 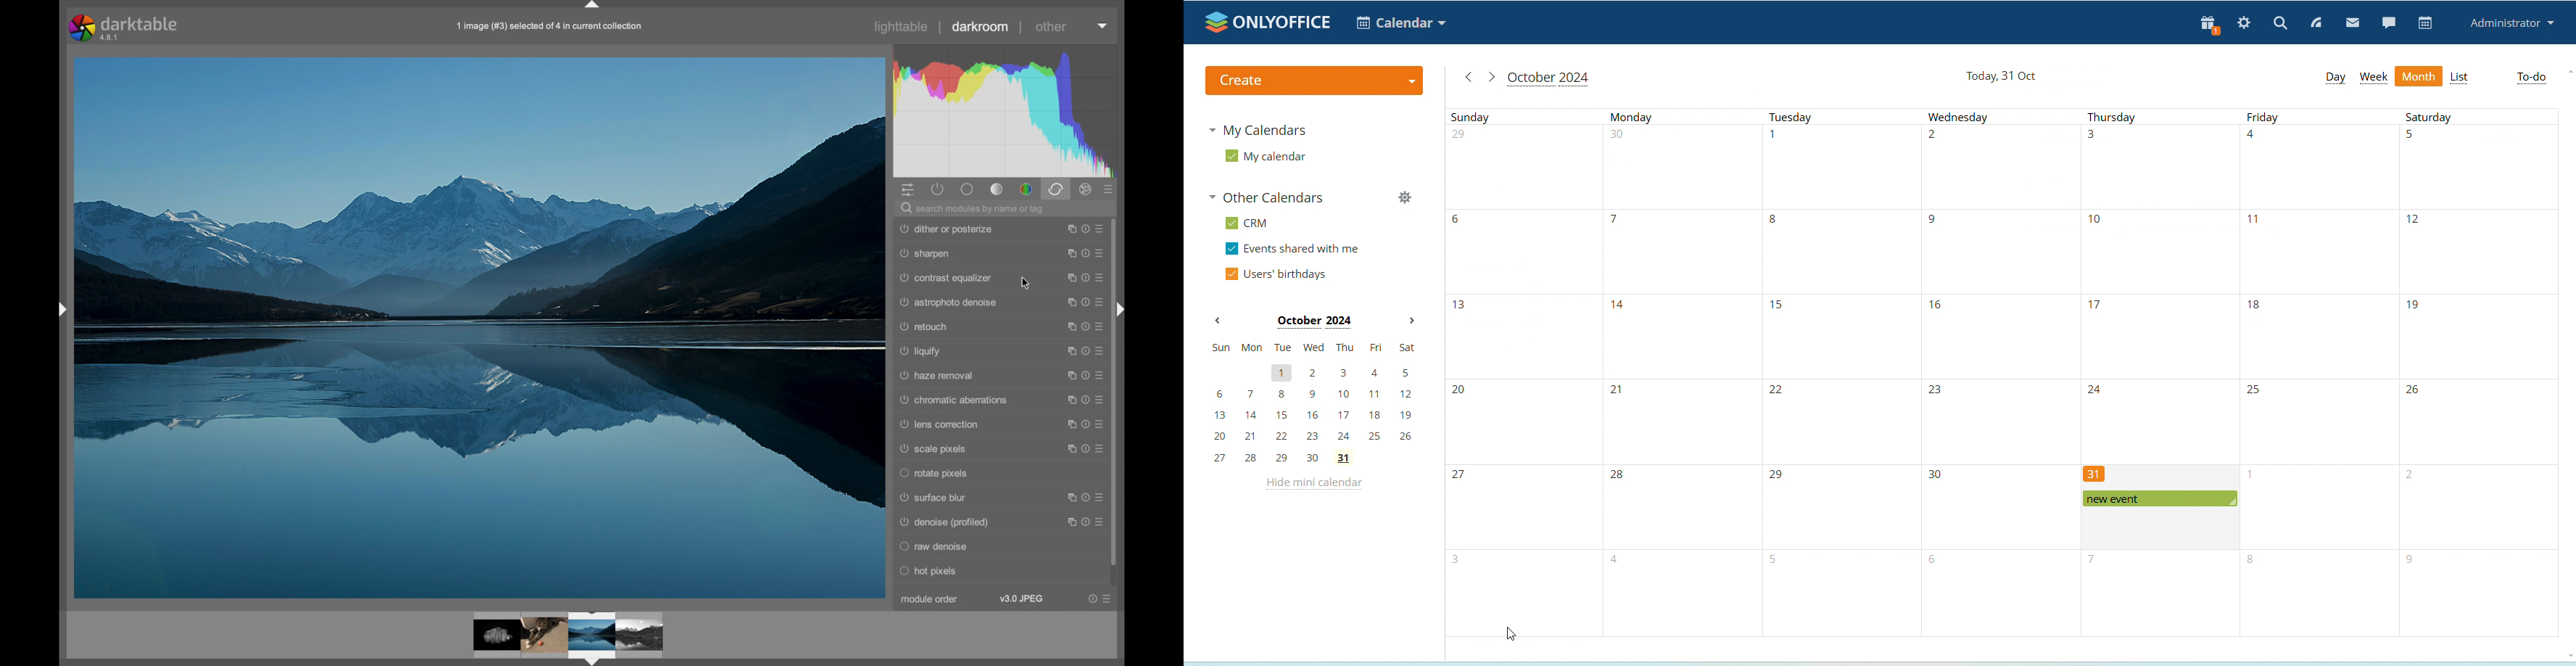 What do you see at coordinates (997, 189) in the screenshot?
I see `tone` at bounding box center [997, 189].